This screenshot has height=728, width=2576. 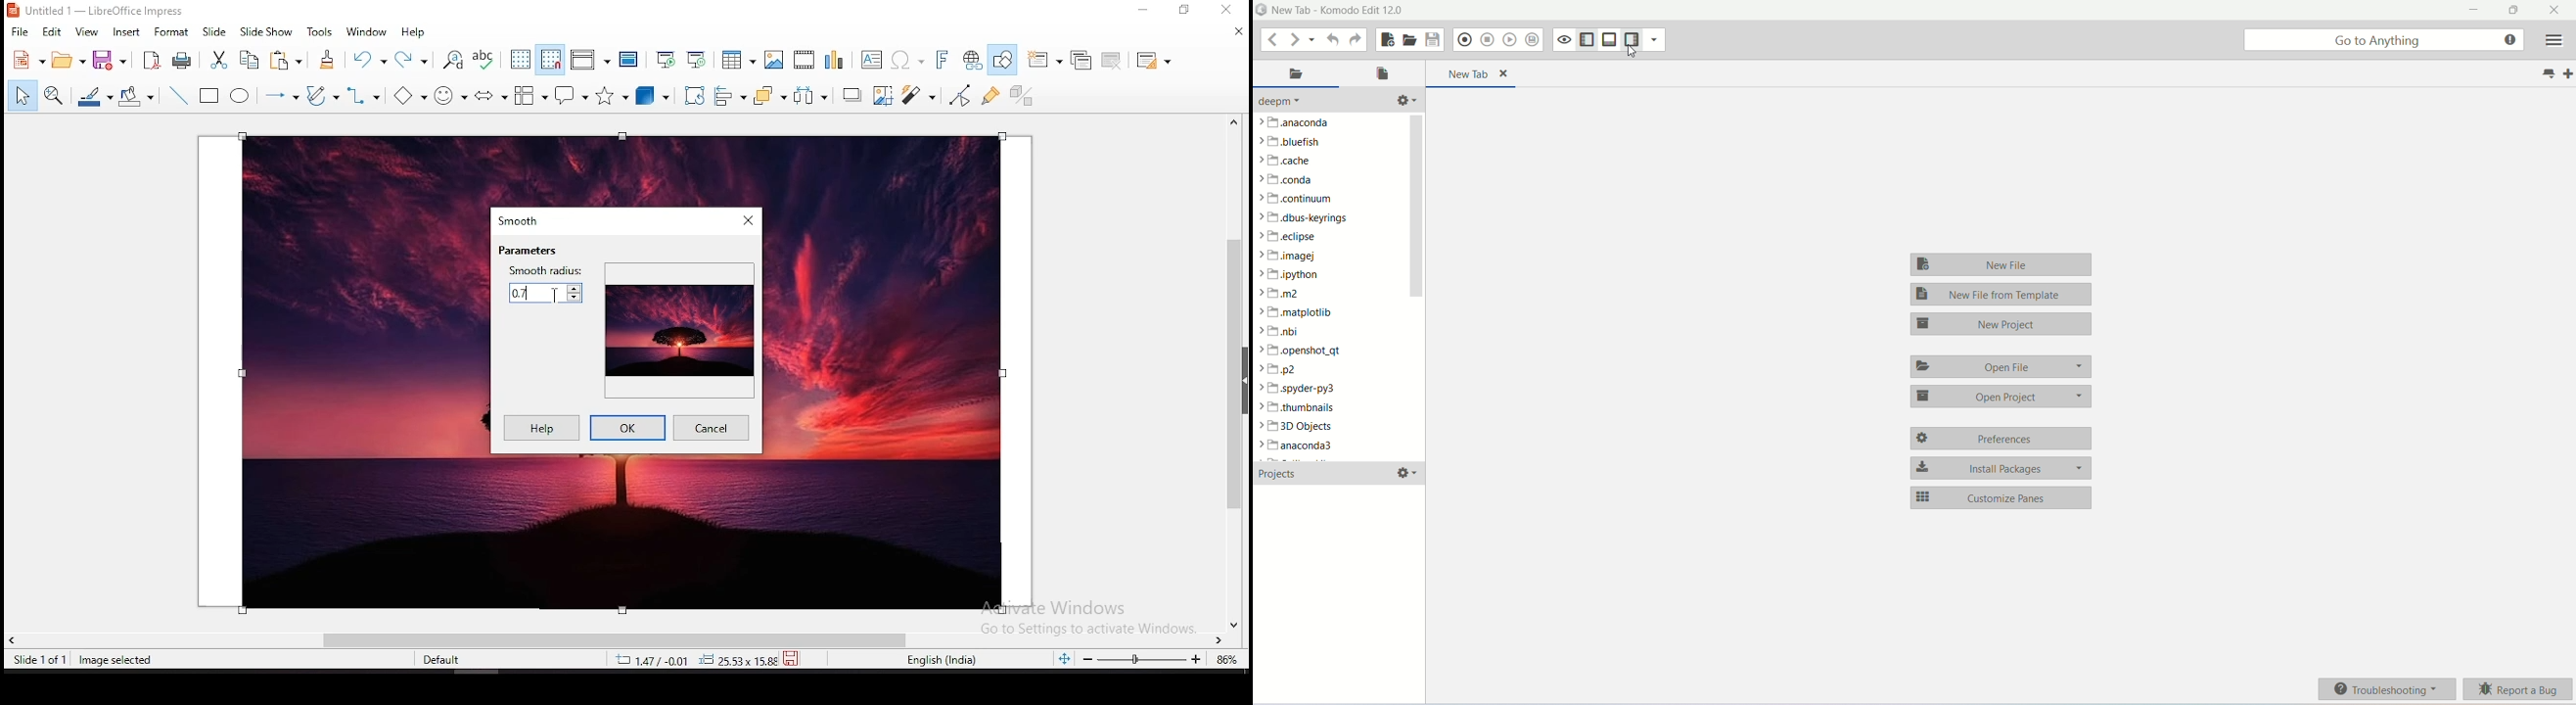 What do you see at coordinates (626, 428) in the screenshot?
I see `ok` at bounding box center [626, 428].